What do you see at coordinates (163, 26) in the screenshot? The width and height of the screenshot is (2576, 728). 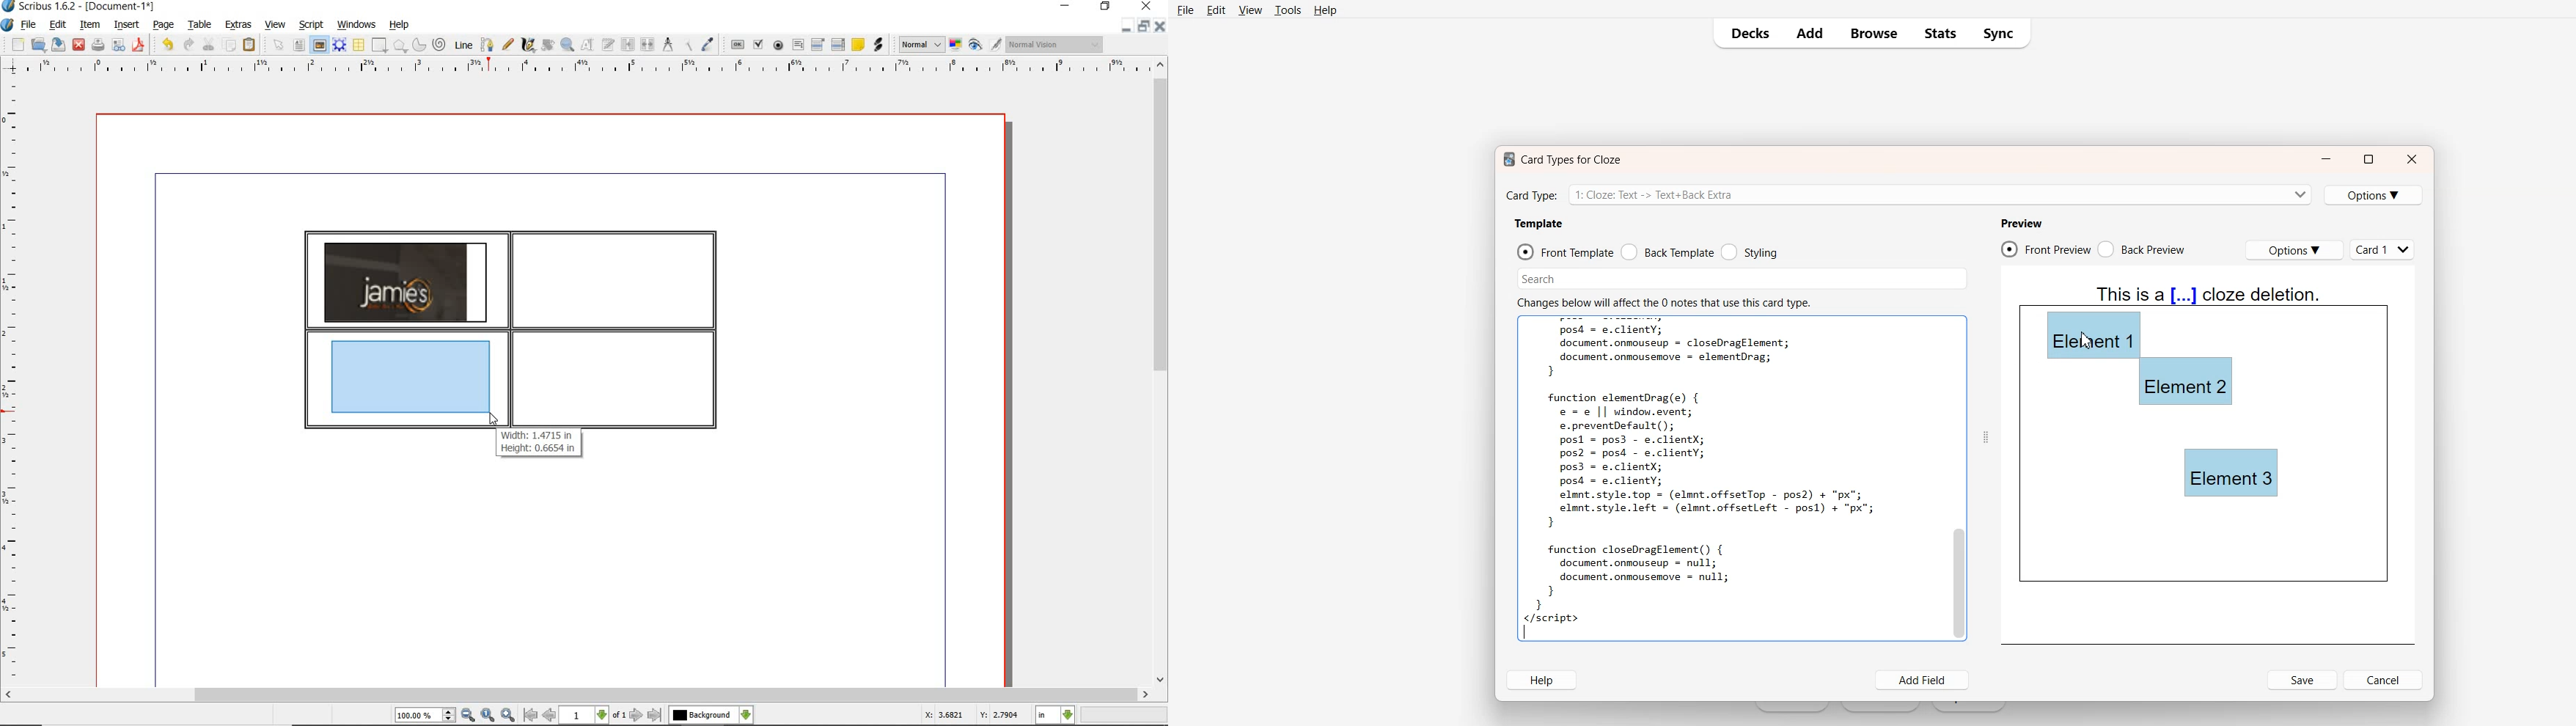 I see `page` at bounding box center [163, 26].